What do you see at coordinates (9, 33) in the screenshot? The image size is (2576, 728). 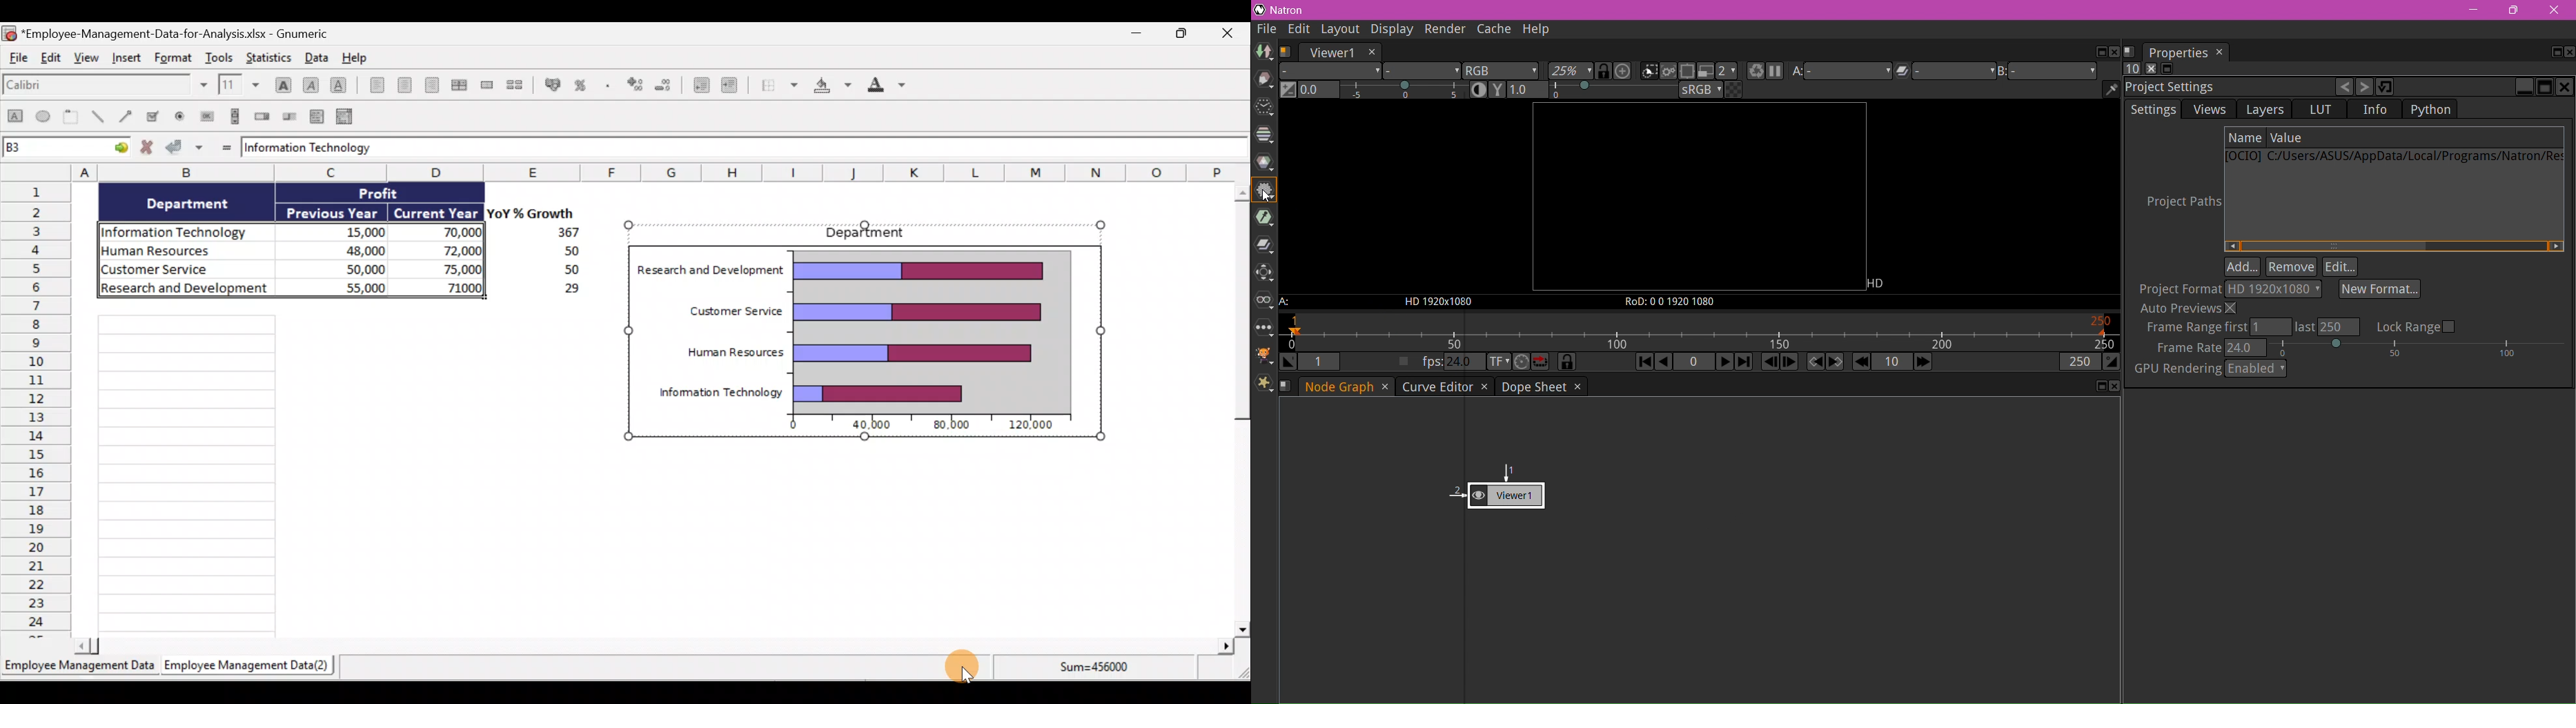 I see `Gnumeric logo` at bounding box center [9, 33].